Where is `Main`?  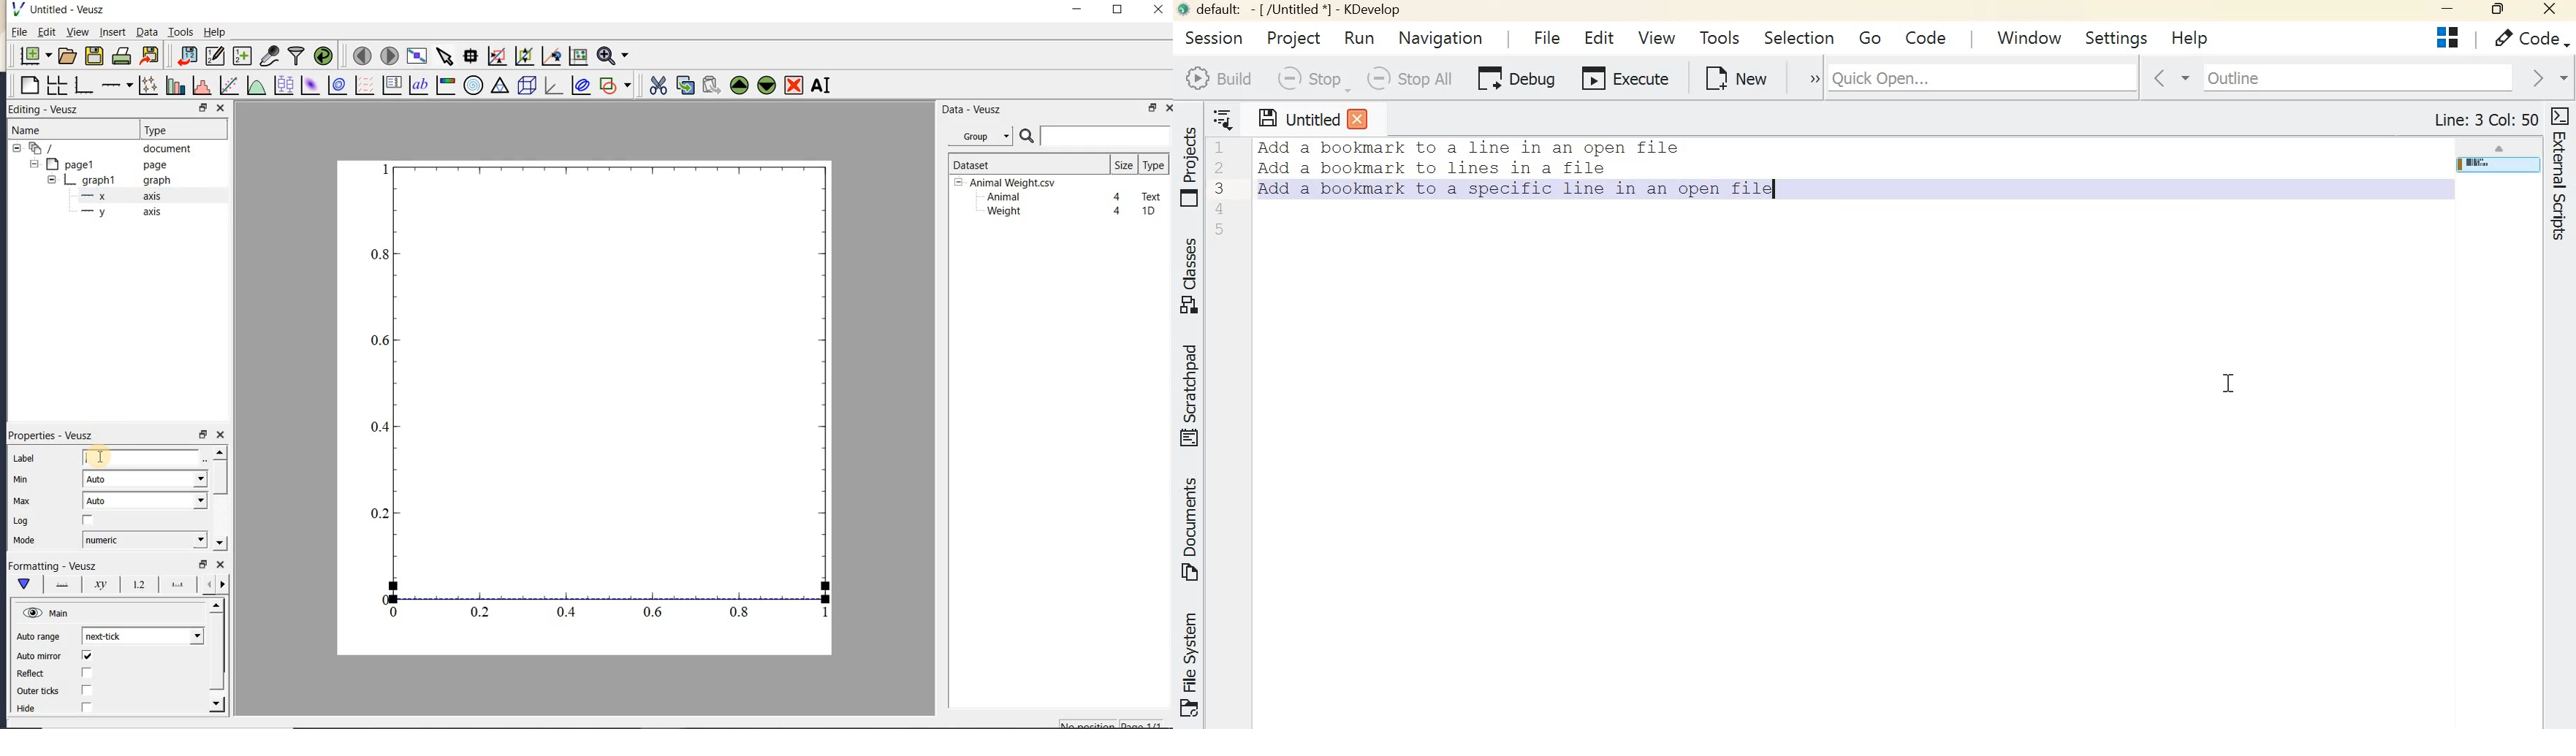
Main is located at coordinates (48, 614).